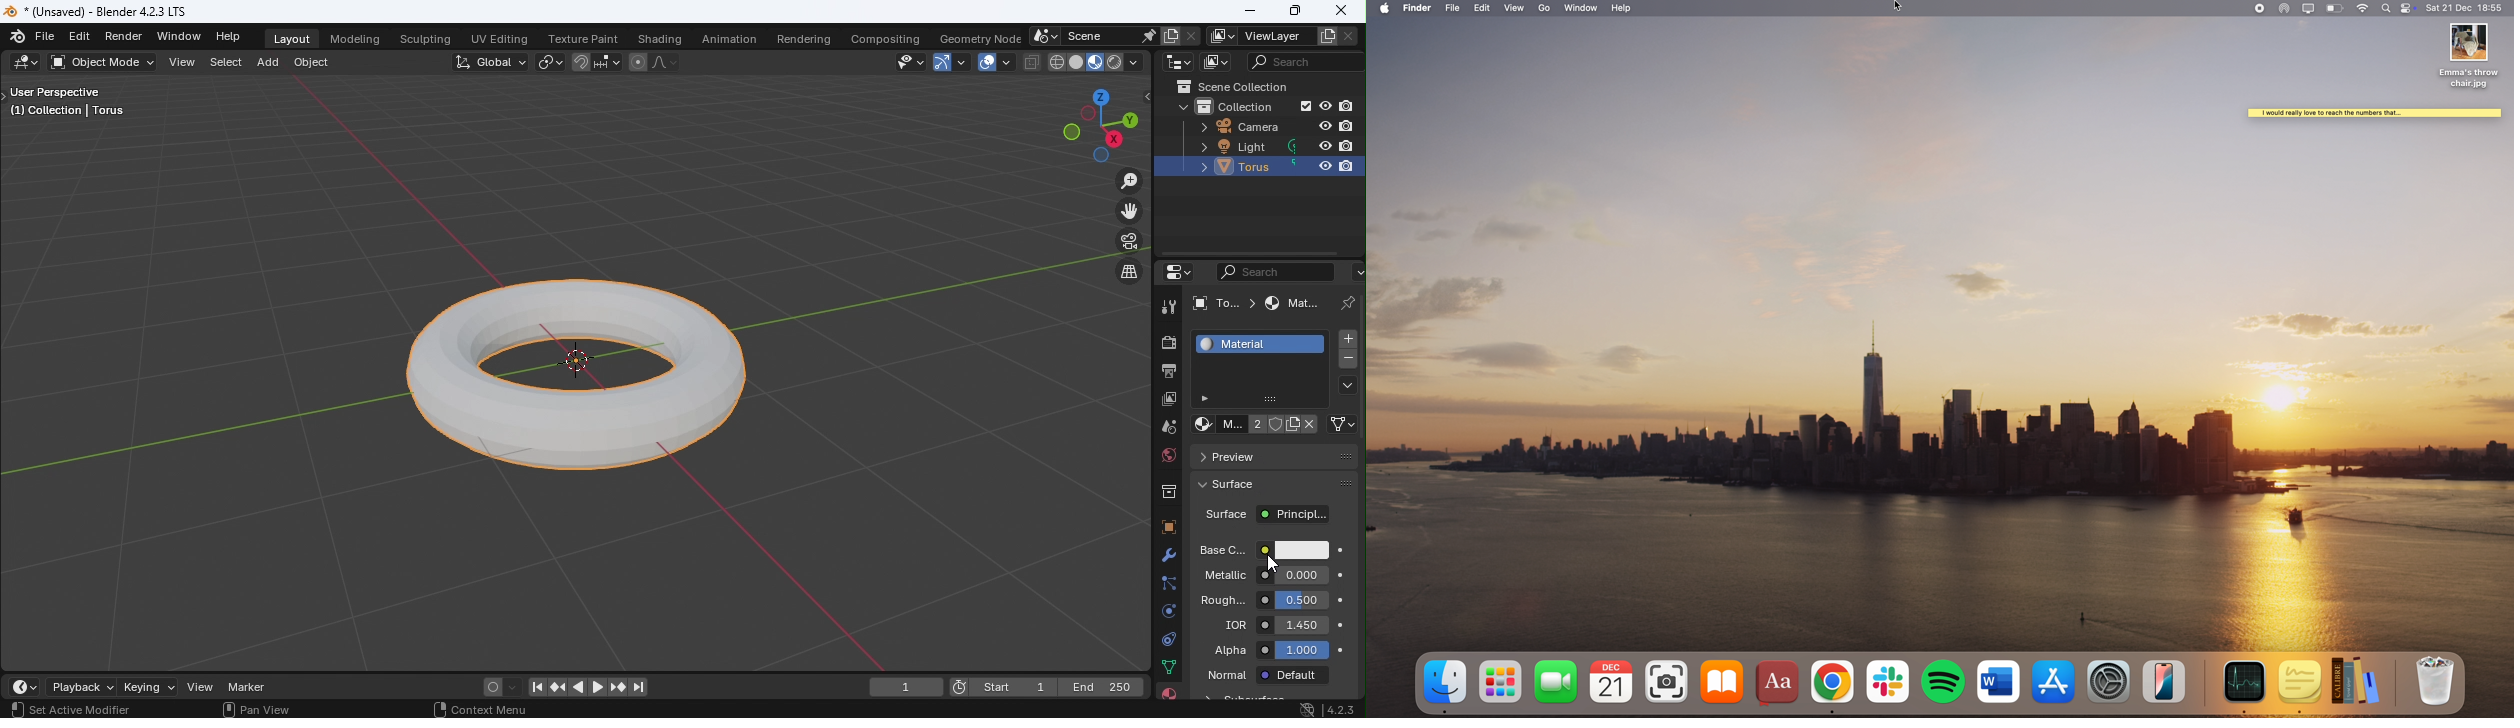 This screenshot has height=728, width=2520. I want to click on Animation, so click(730, 37).